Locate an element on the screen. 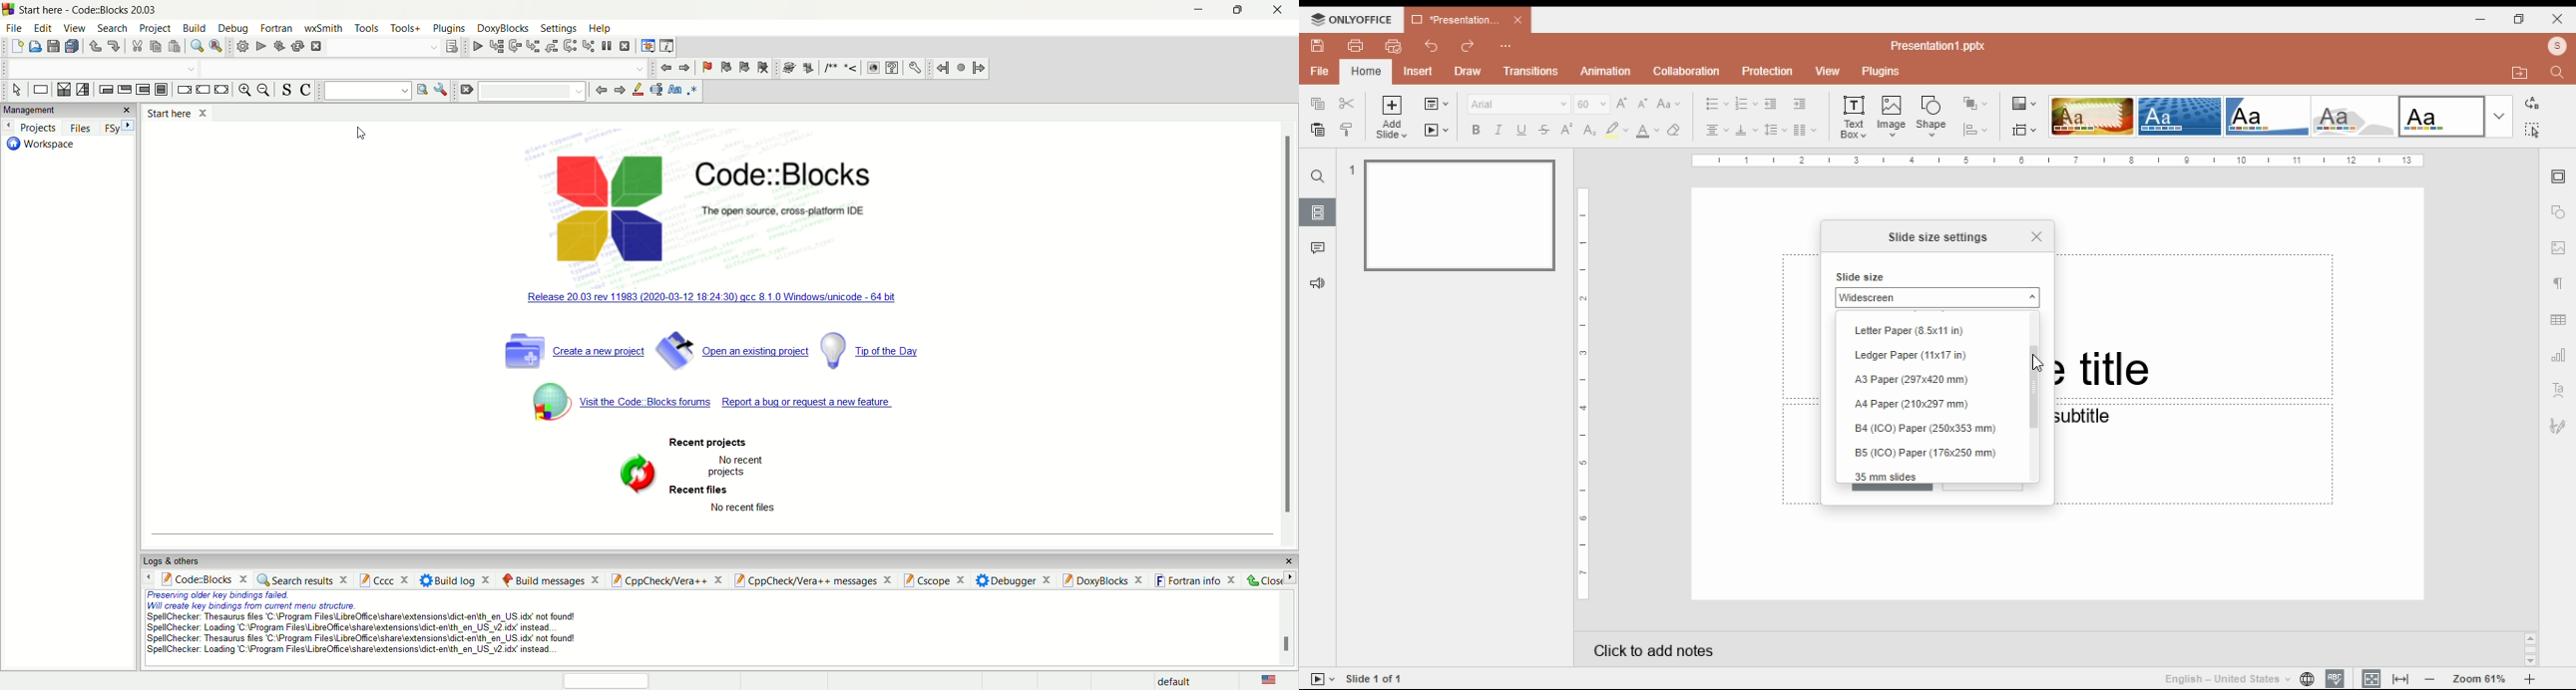 The image size is (2576, 700). Slide 1 of 1 is located at coordinates (1378, 678).